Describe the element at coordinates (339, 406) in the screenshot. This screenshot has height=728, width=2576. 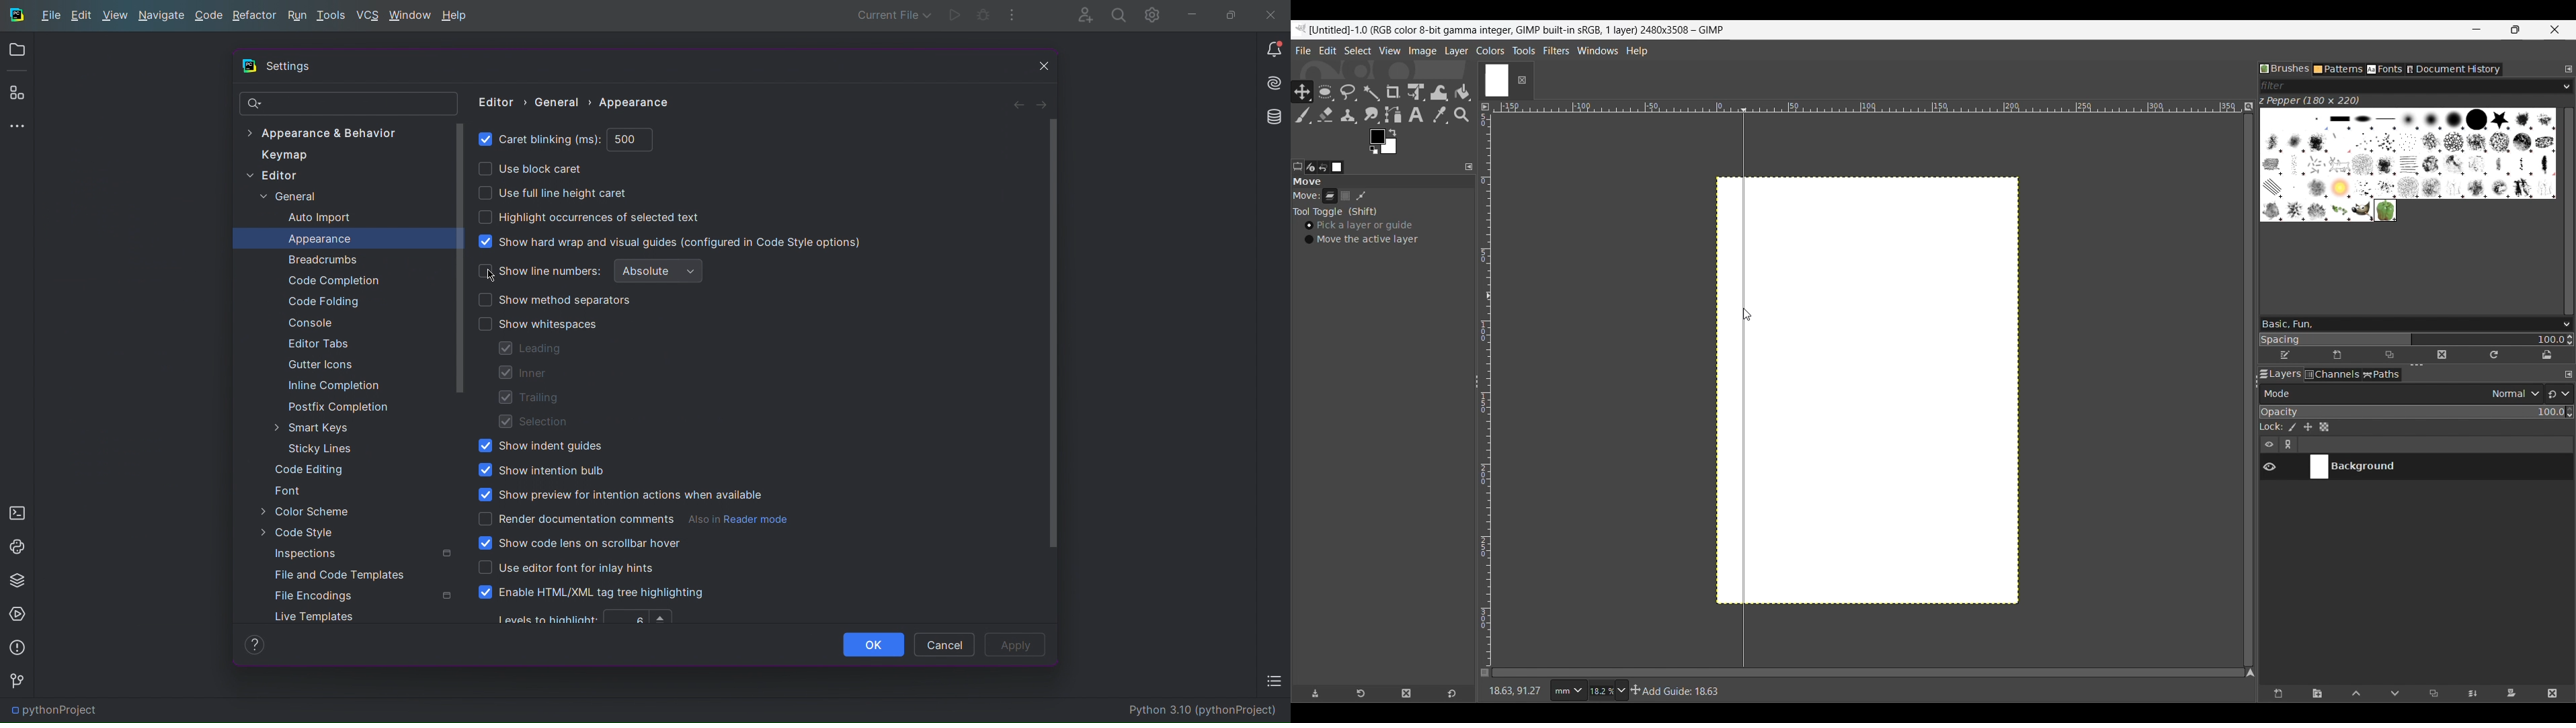
I see `Postfix Completion` at that location.